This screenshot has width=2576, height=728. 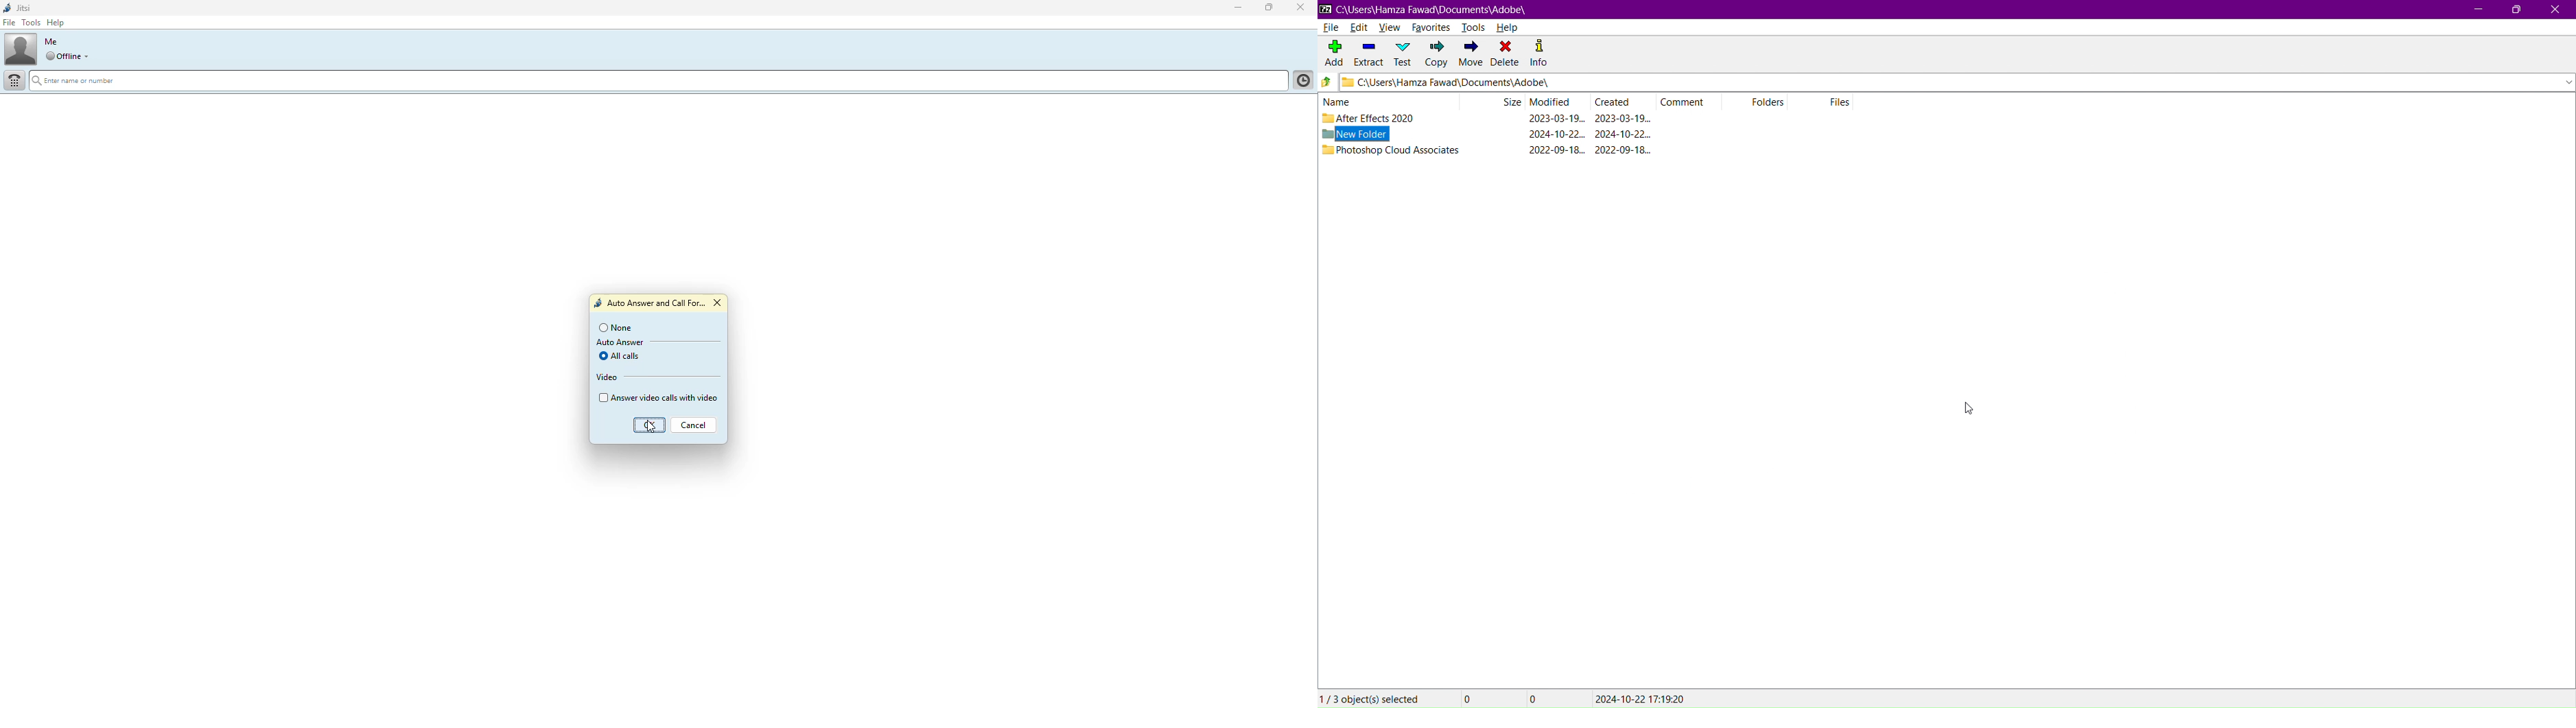 I want to click on Delete, so click(x=1506, y=54).